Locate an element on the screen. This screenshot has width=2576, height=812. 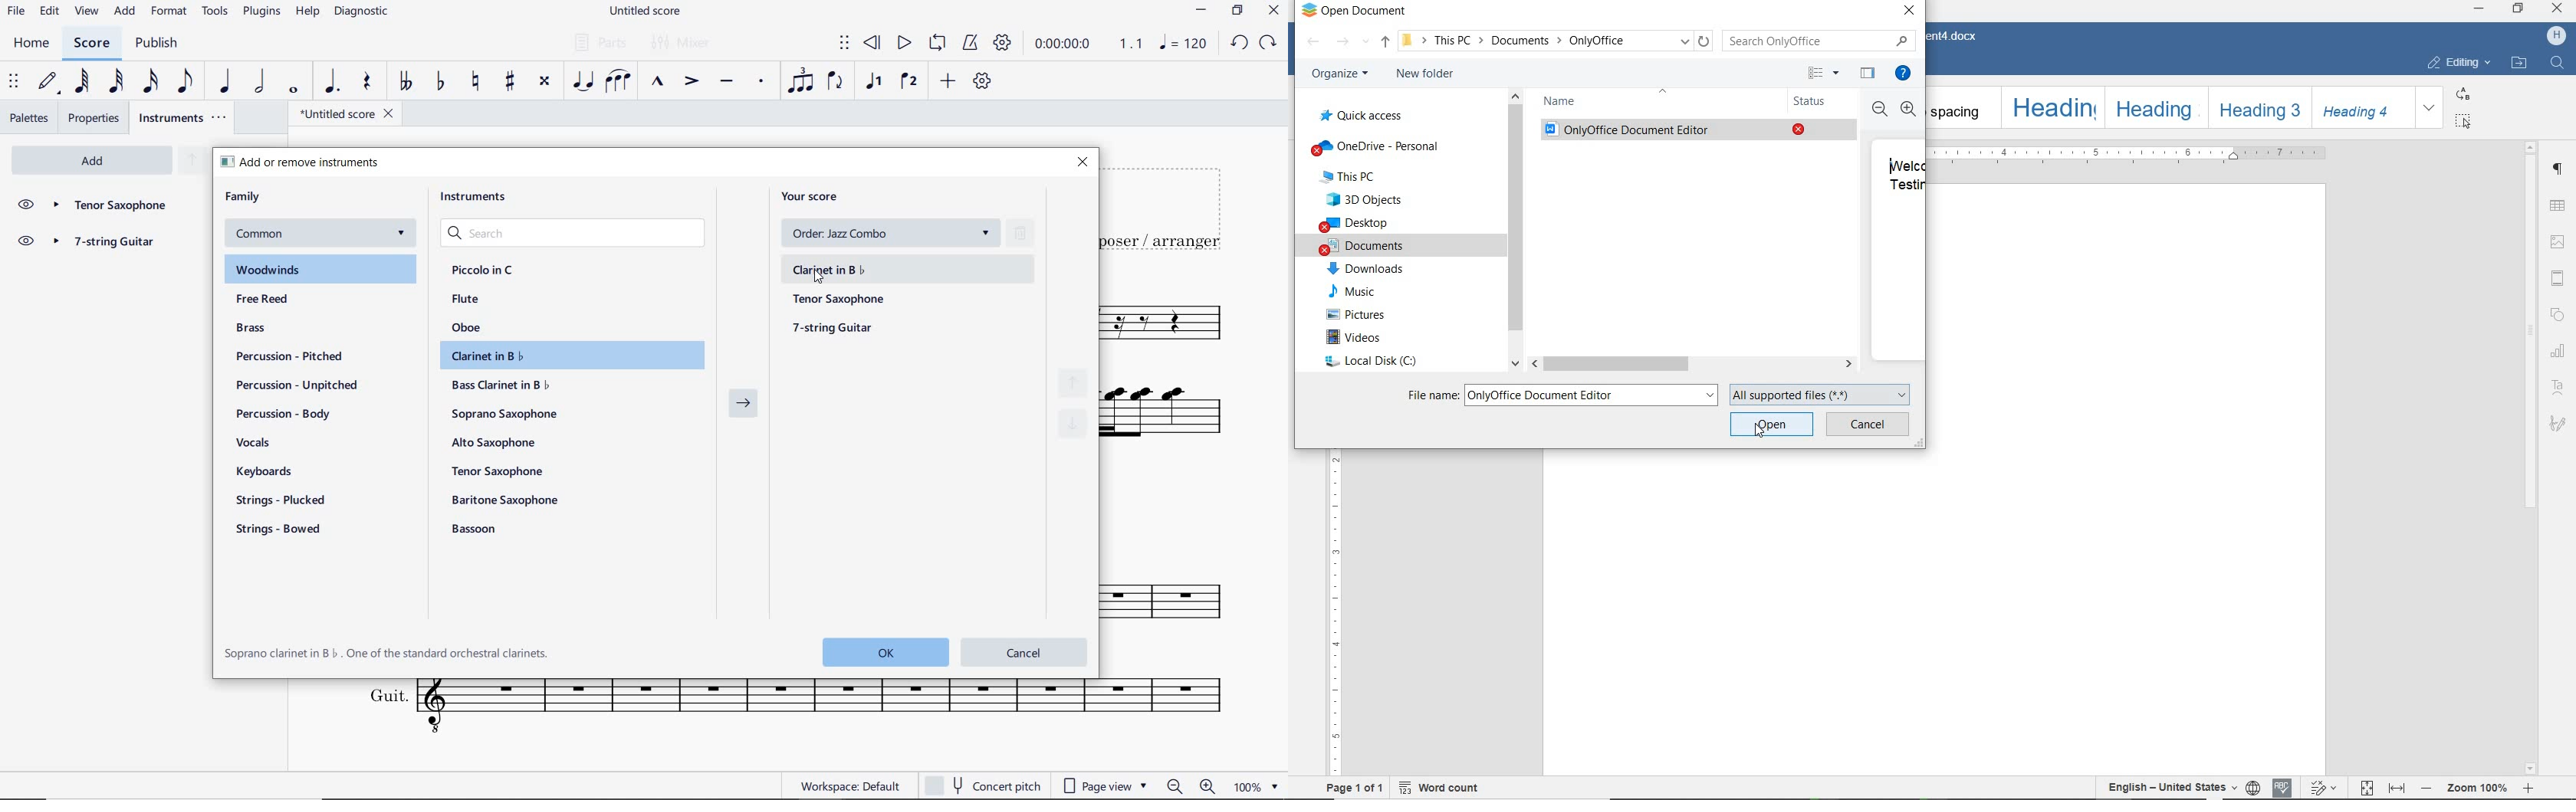
REST is located at coordinates (366, 83).